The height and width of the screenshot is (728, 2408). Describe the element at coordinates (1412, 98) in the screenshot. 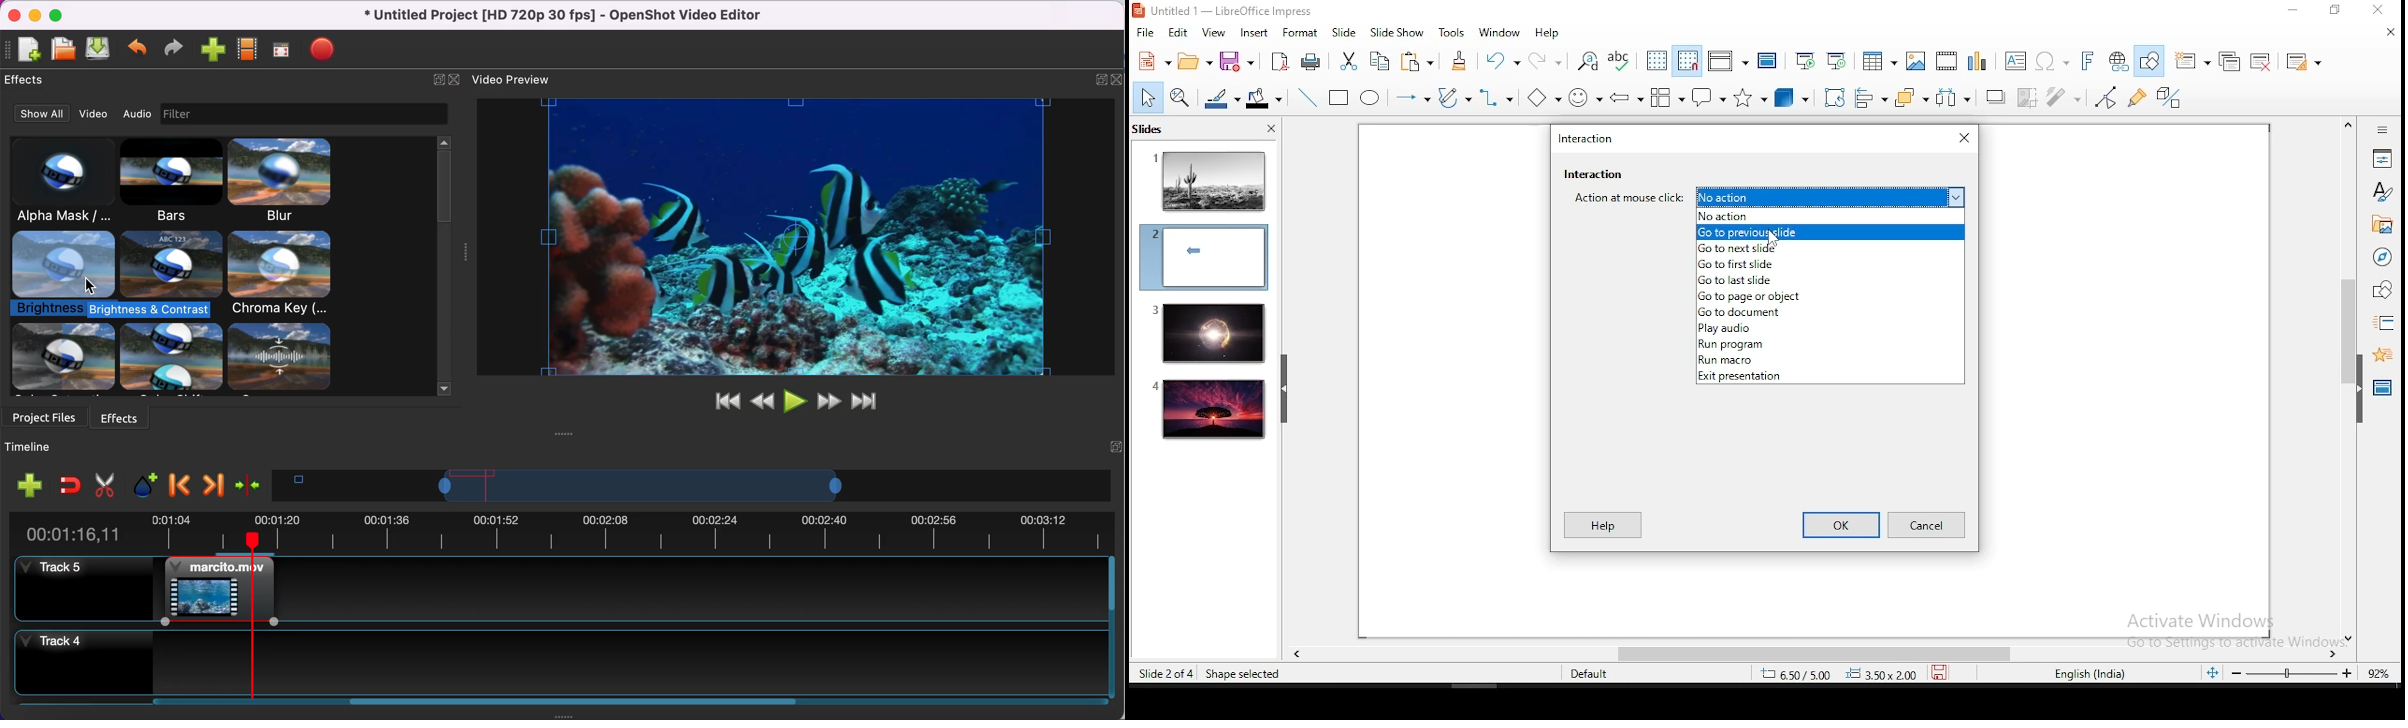

I see `lines and arrows` at that location.